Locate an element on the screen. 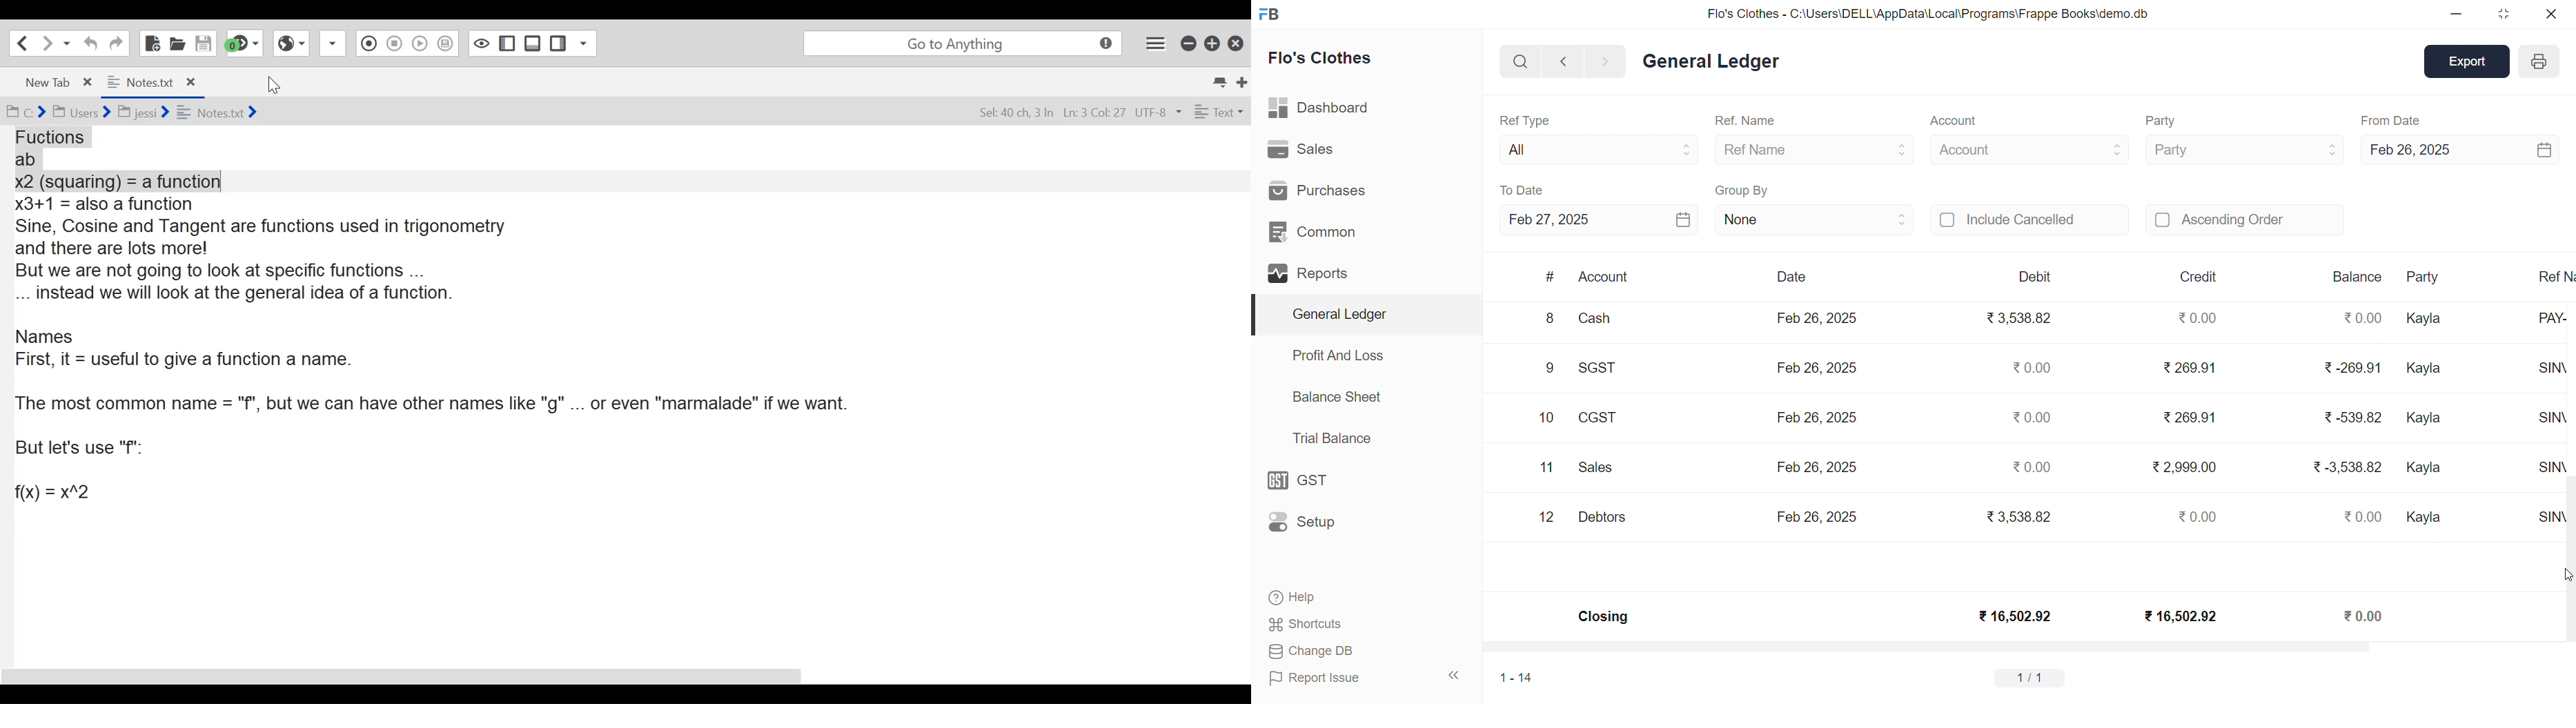 The height and width of the screenshot is (728, 2576). ₹0.00 is located at coordinates (2029, 367).